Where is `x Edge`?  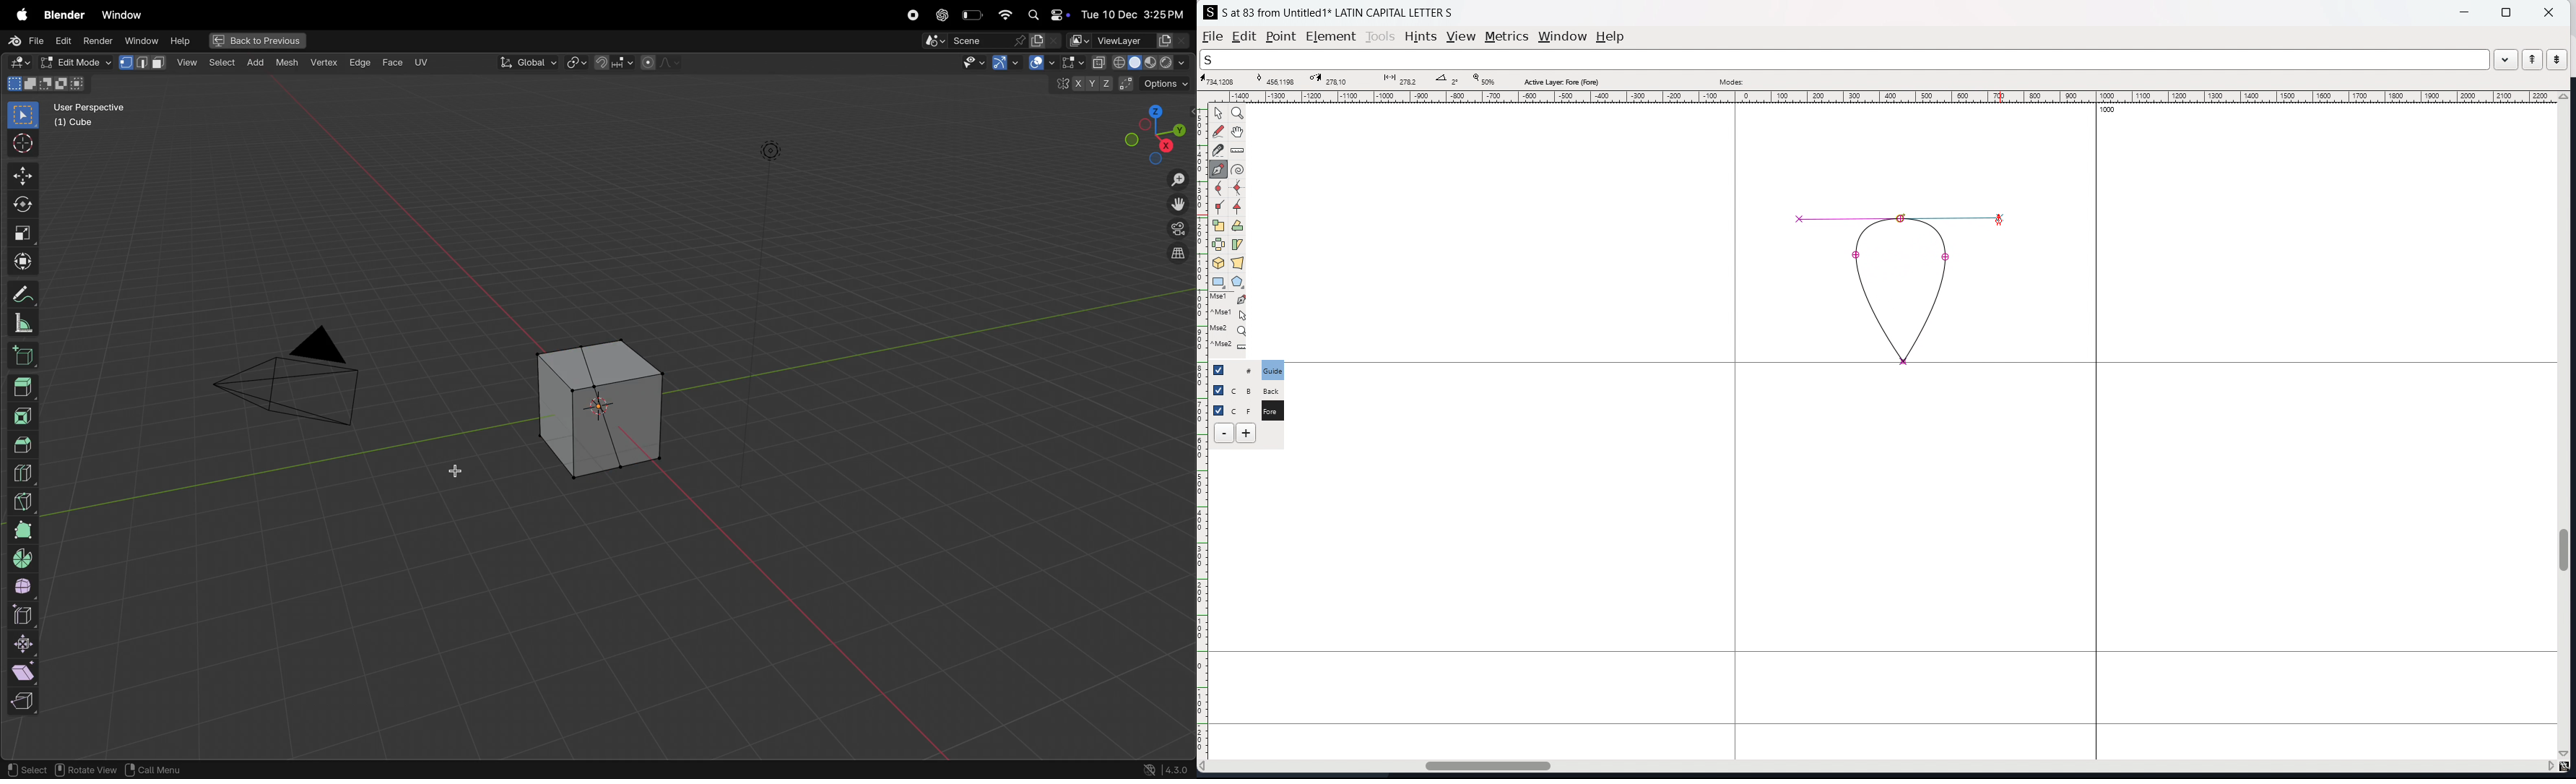 x Edge is located at coordinates (360, 61).